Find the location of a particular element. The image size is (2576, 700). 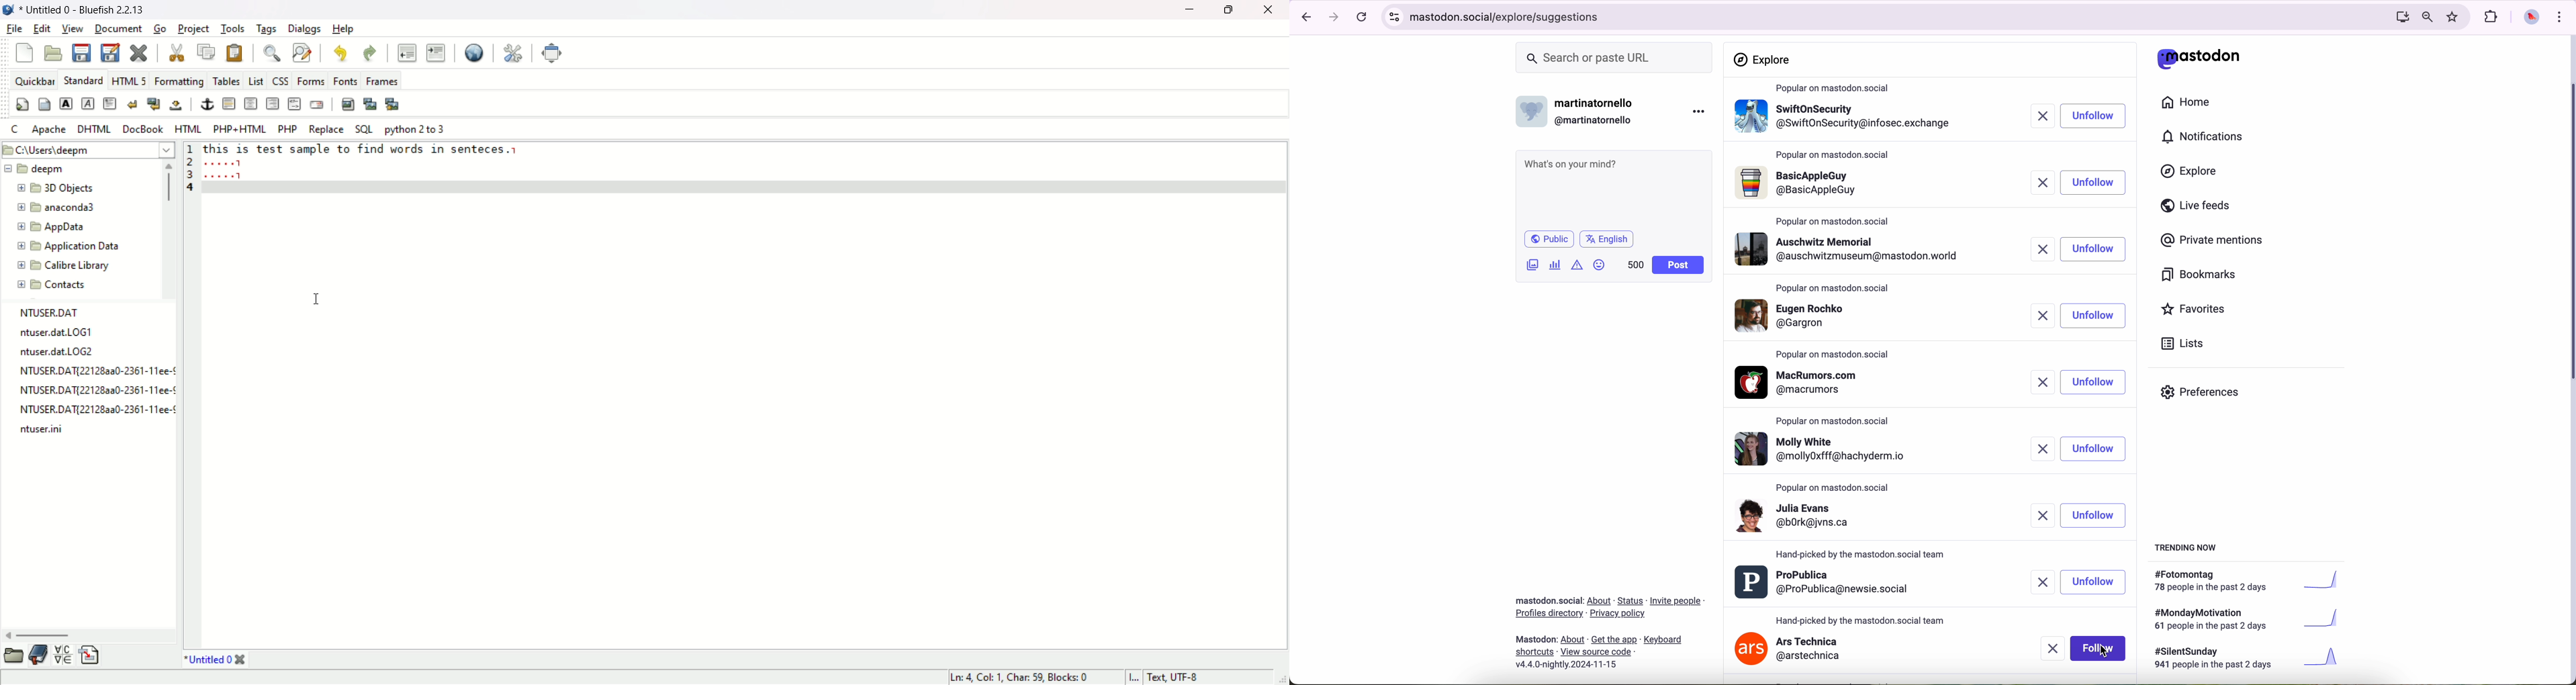

charmap is located at coordinates (63, 656).